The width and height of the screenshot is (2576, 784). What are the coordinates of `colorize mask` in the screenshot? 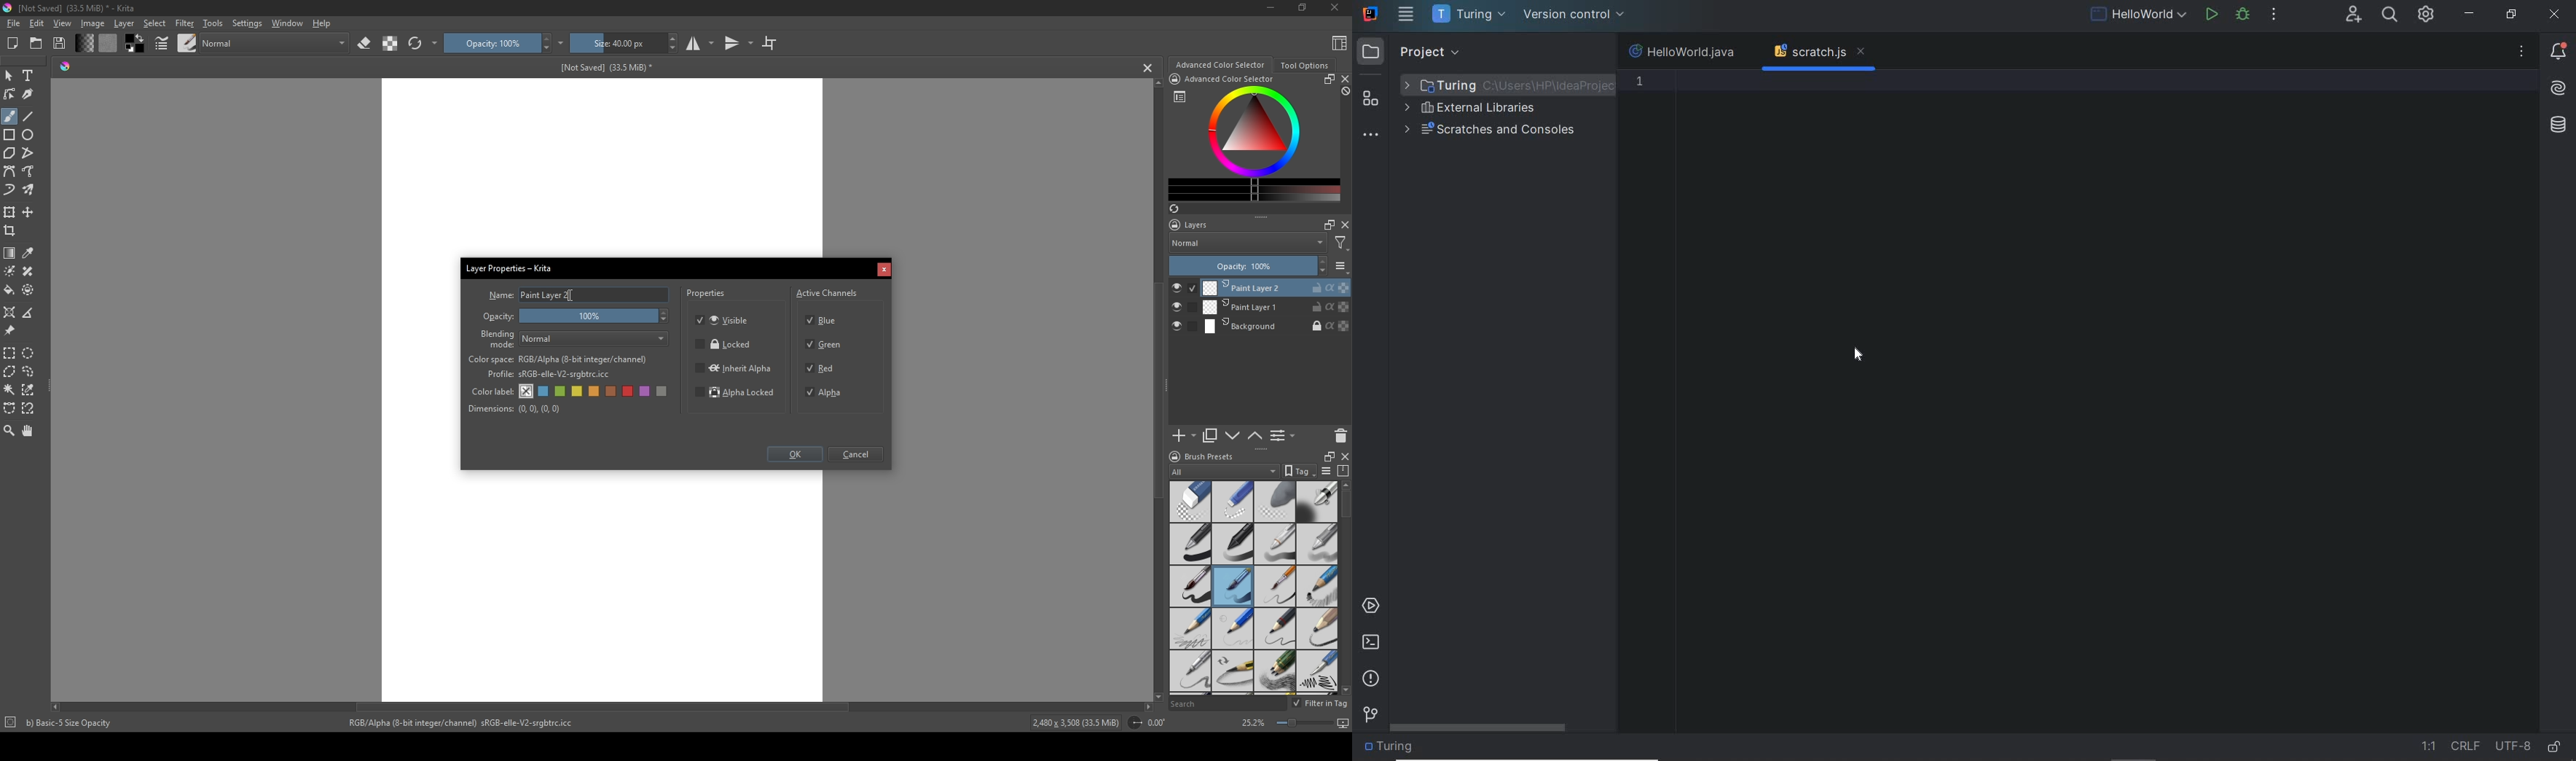 It's located at (10, 271).